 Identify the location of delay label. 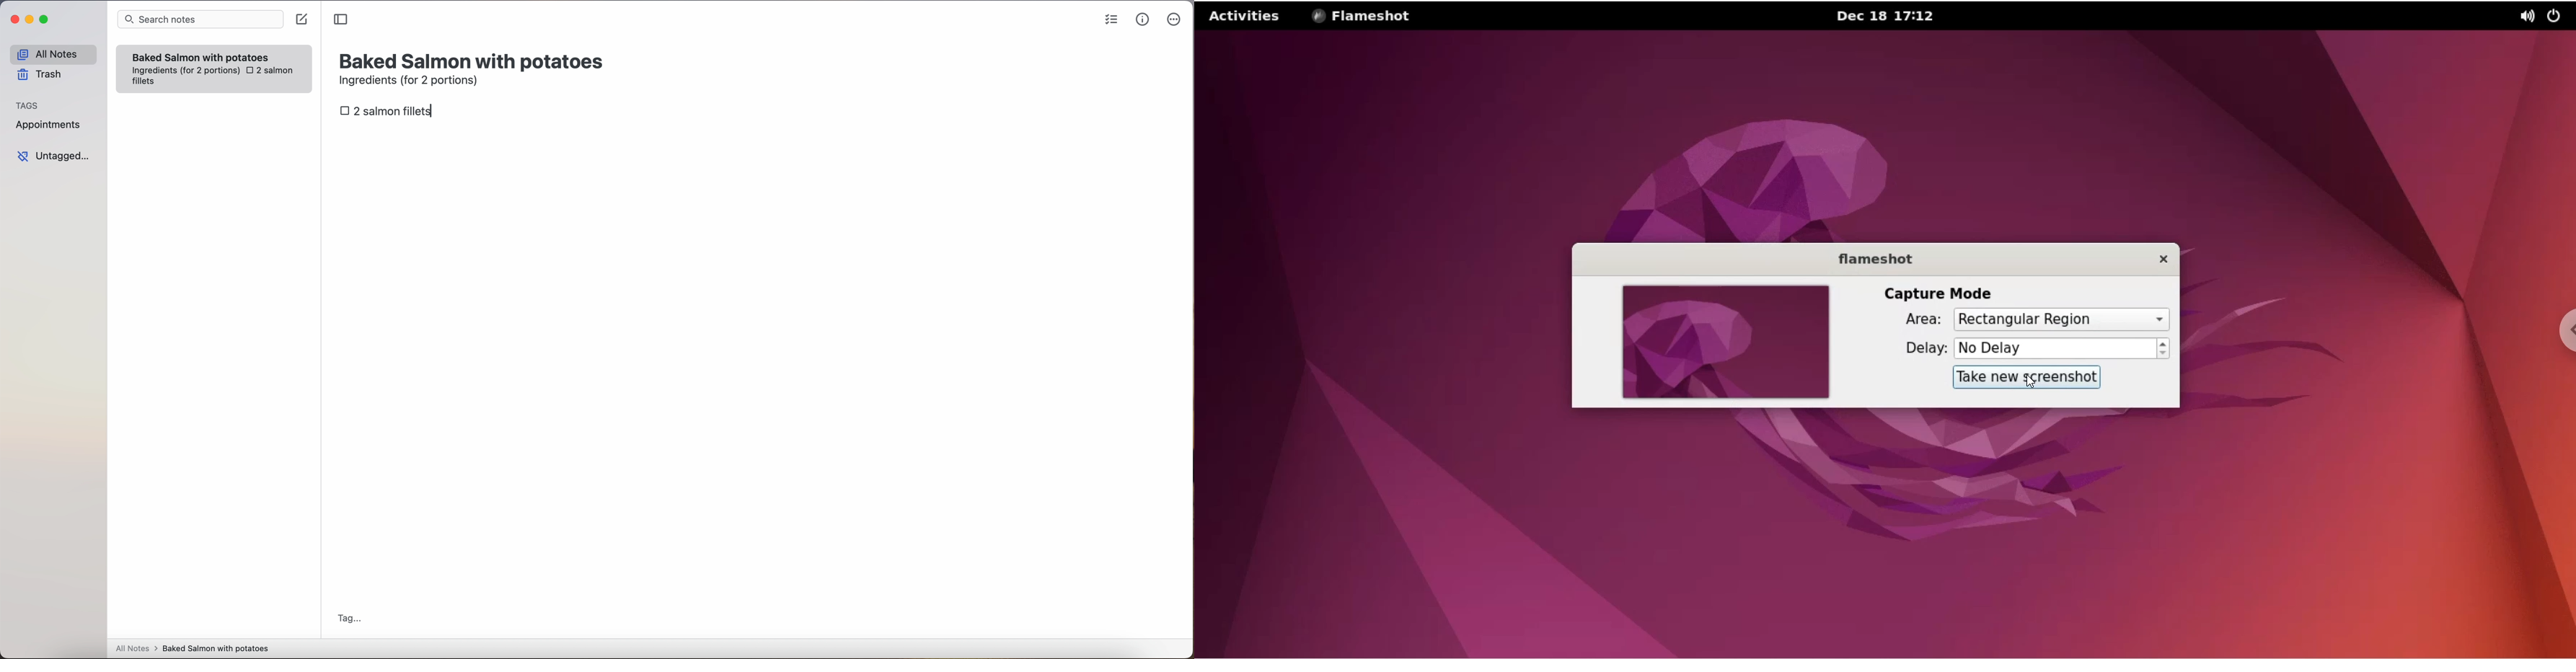
(1916, 348).